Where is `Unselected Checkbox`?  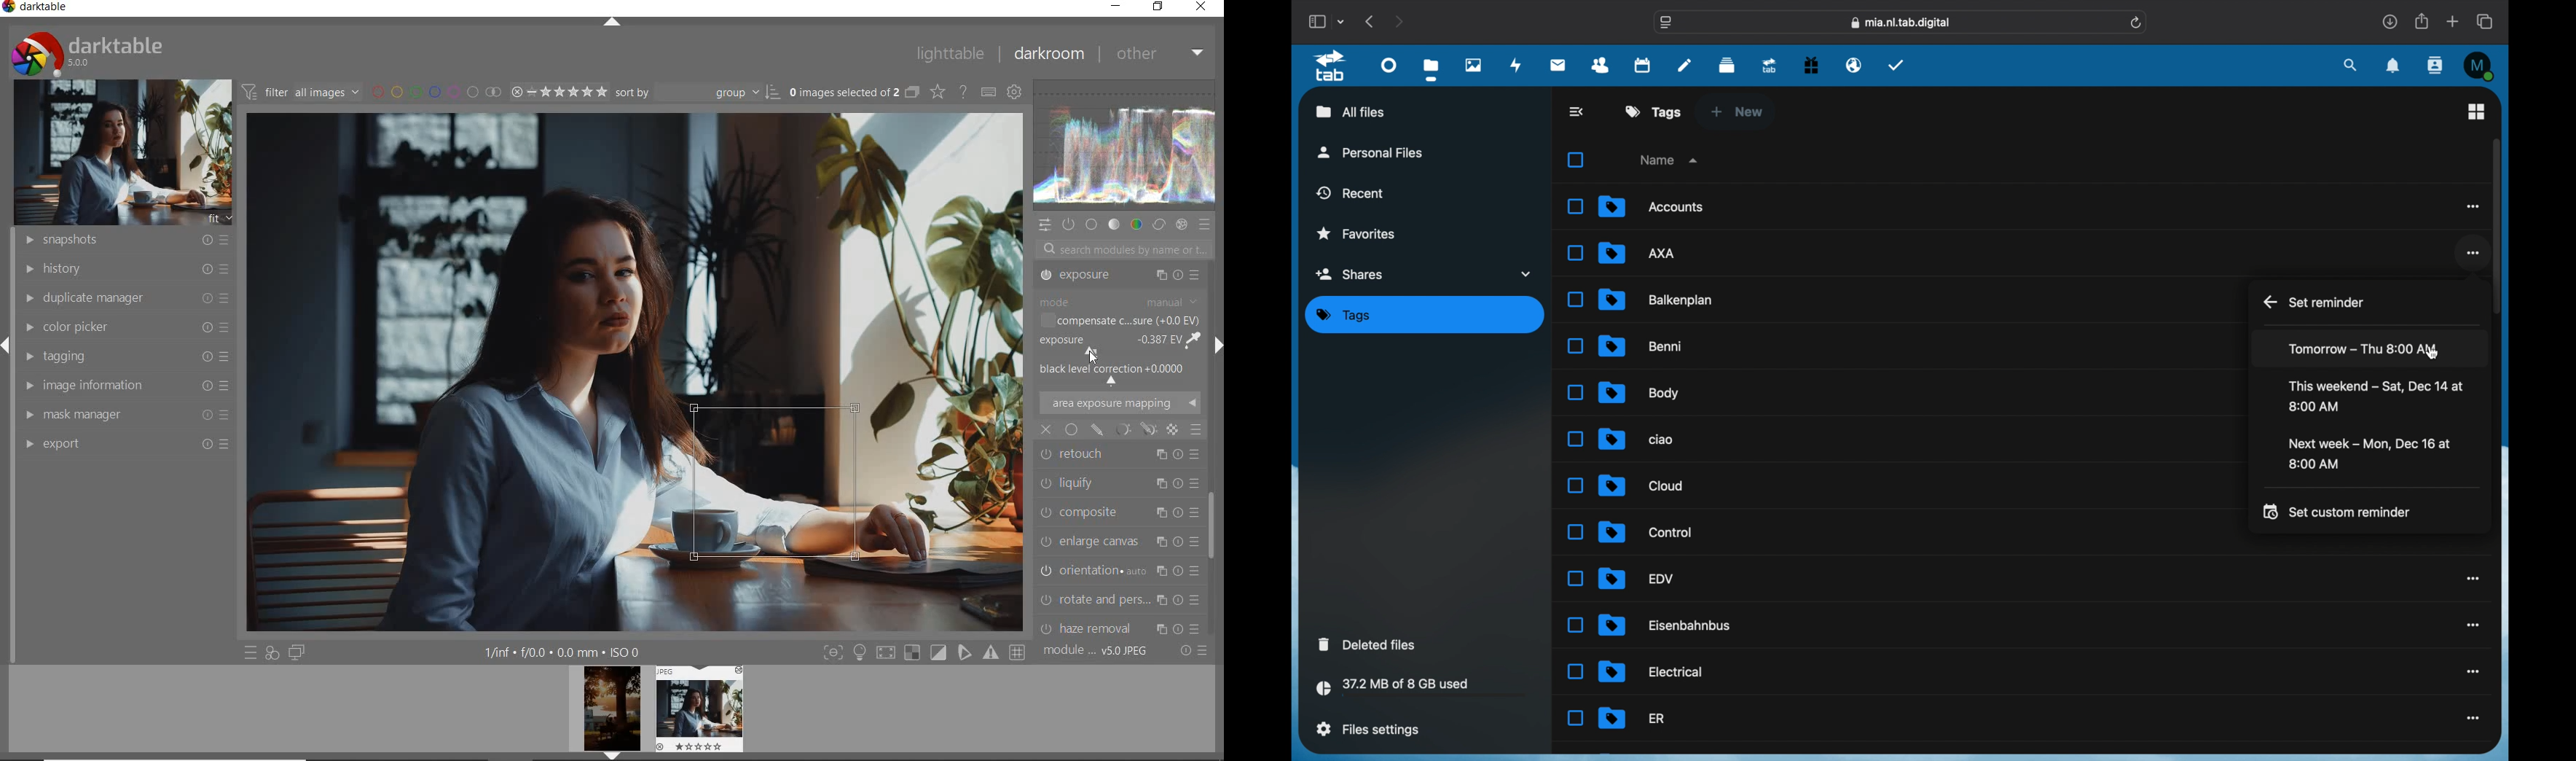
Unselected Checkbox is located at coordinates (1575, 300).